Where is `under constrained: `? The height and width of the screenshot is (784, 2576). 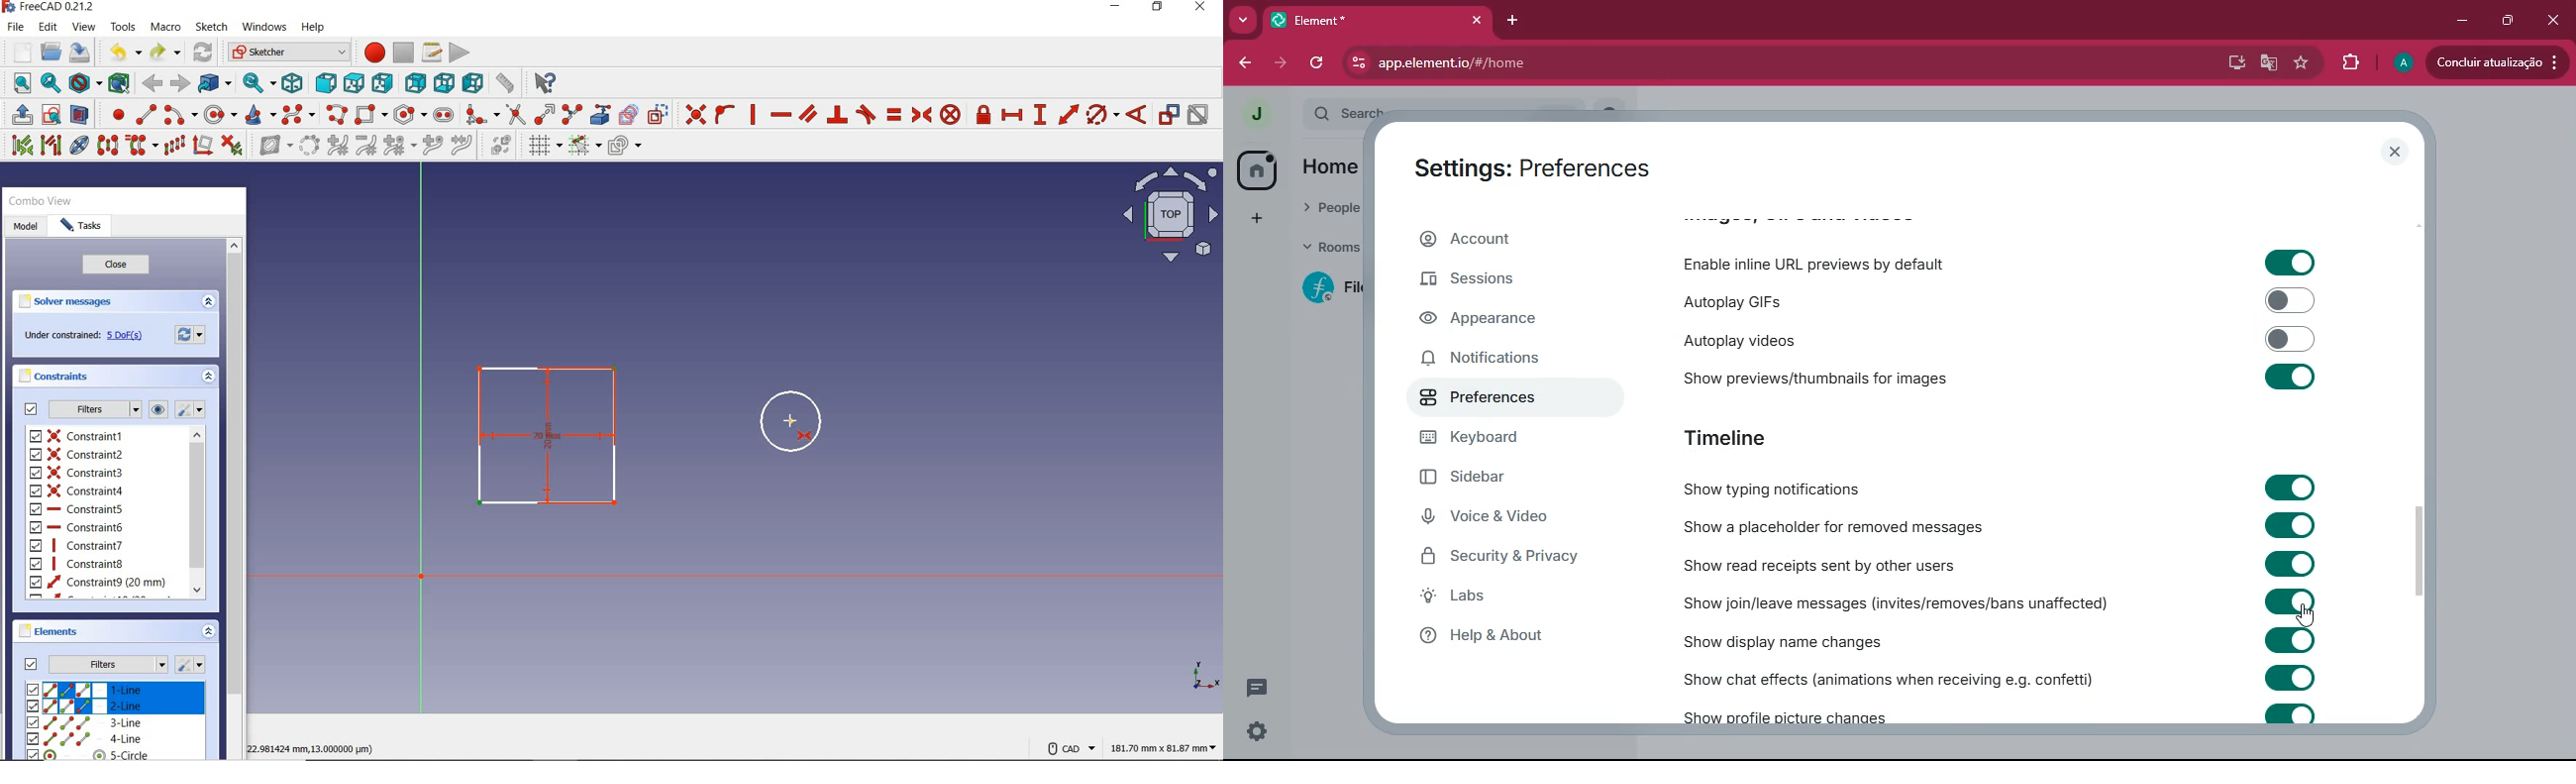 under constrained:  is located at coordinates (63, 337).